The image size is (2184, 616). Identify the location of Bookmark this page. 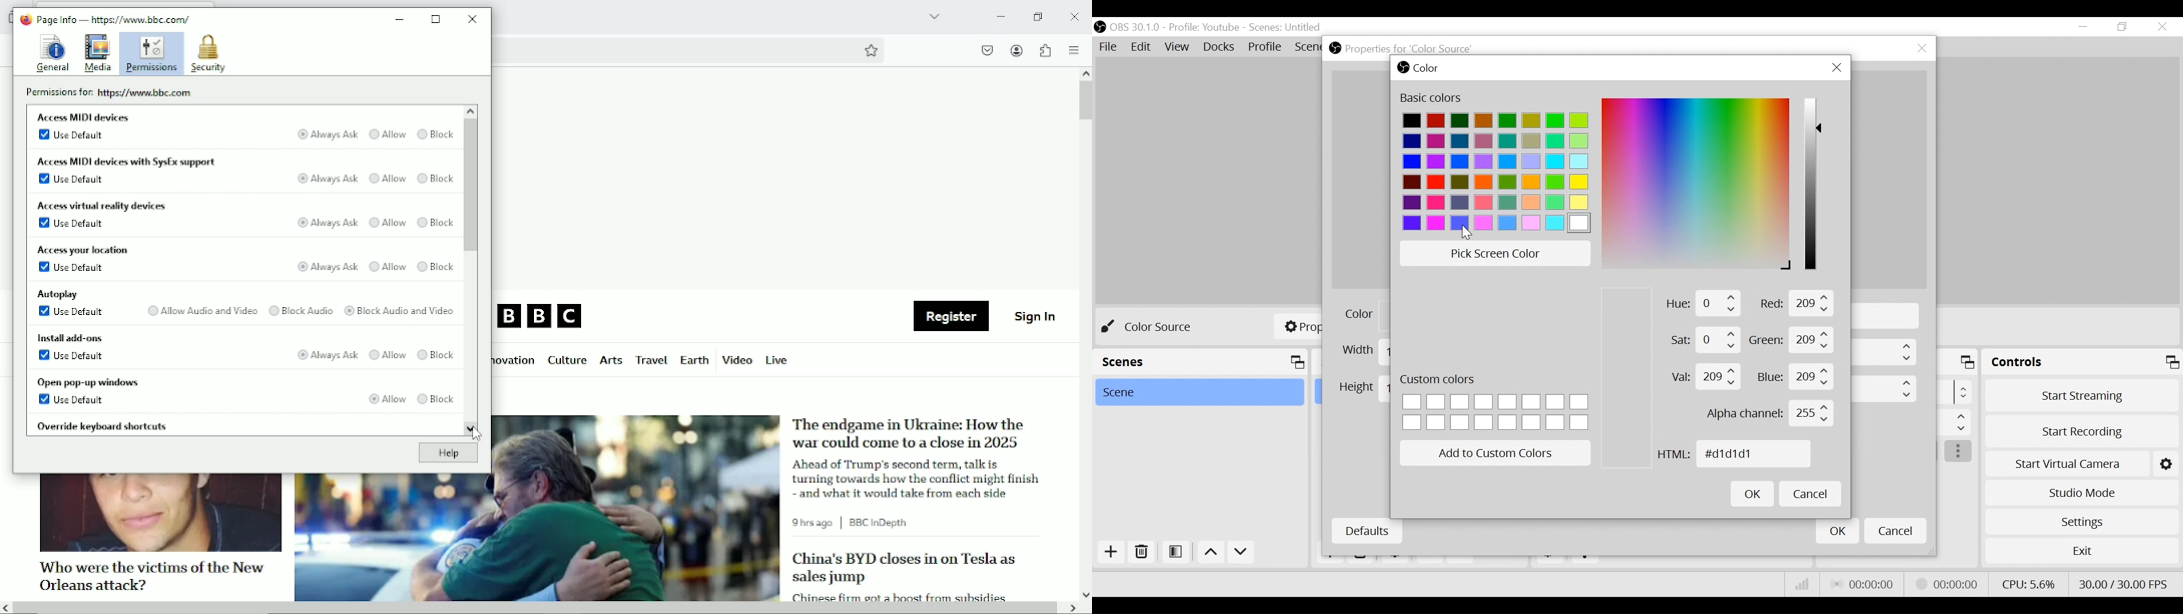
(870, 50).